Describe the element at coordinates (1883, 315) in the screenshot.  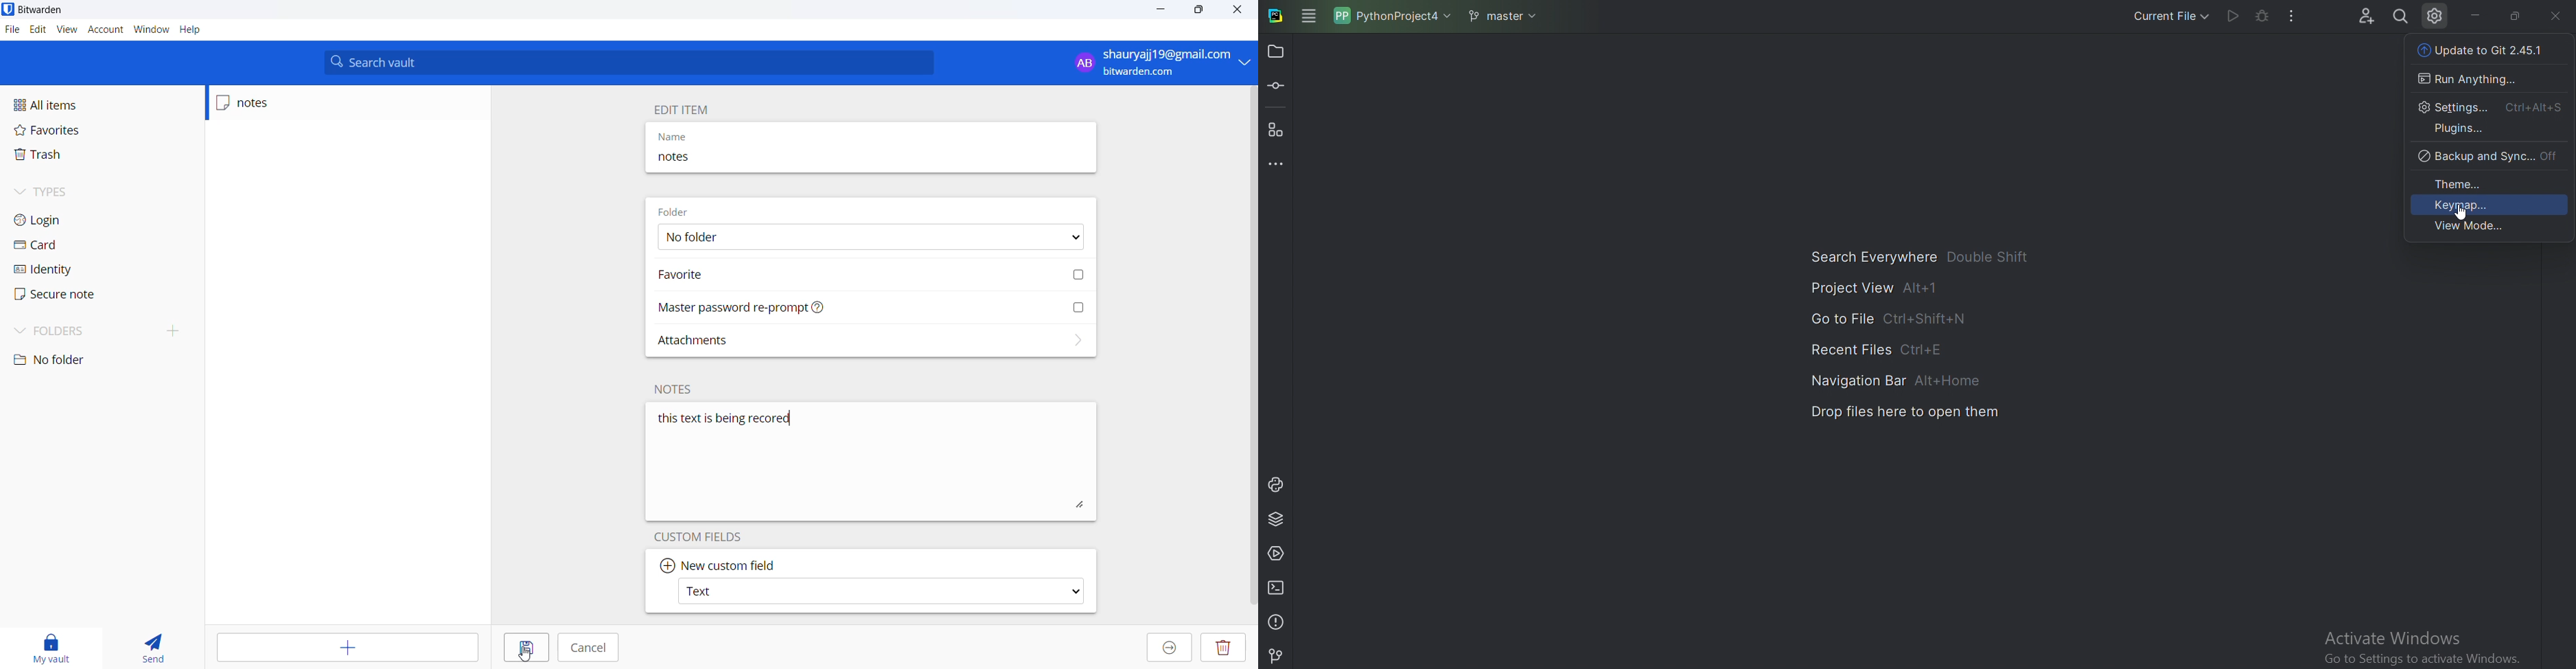
I see `Go to file Ctrl+shift+N` at that location.